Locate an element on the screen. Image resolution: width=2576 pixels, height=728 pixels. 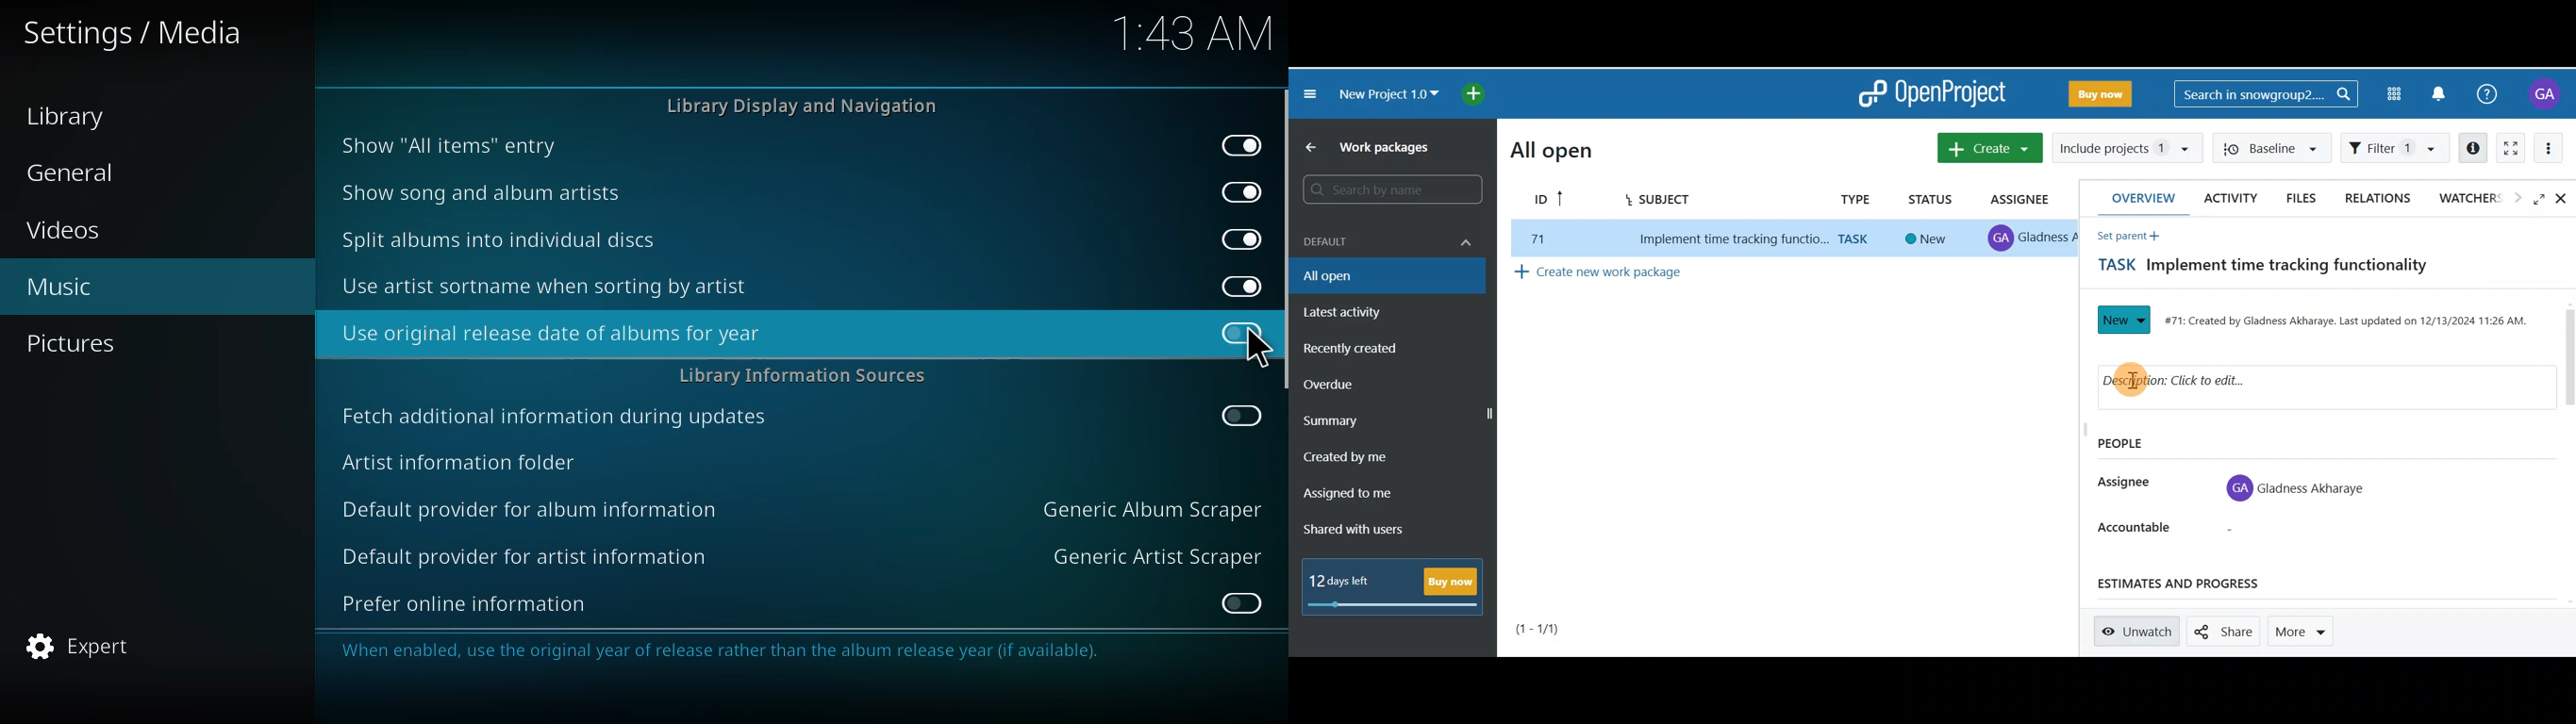
More is located at coordinates (2306, 628).